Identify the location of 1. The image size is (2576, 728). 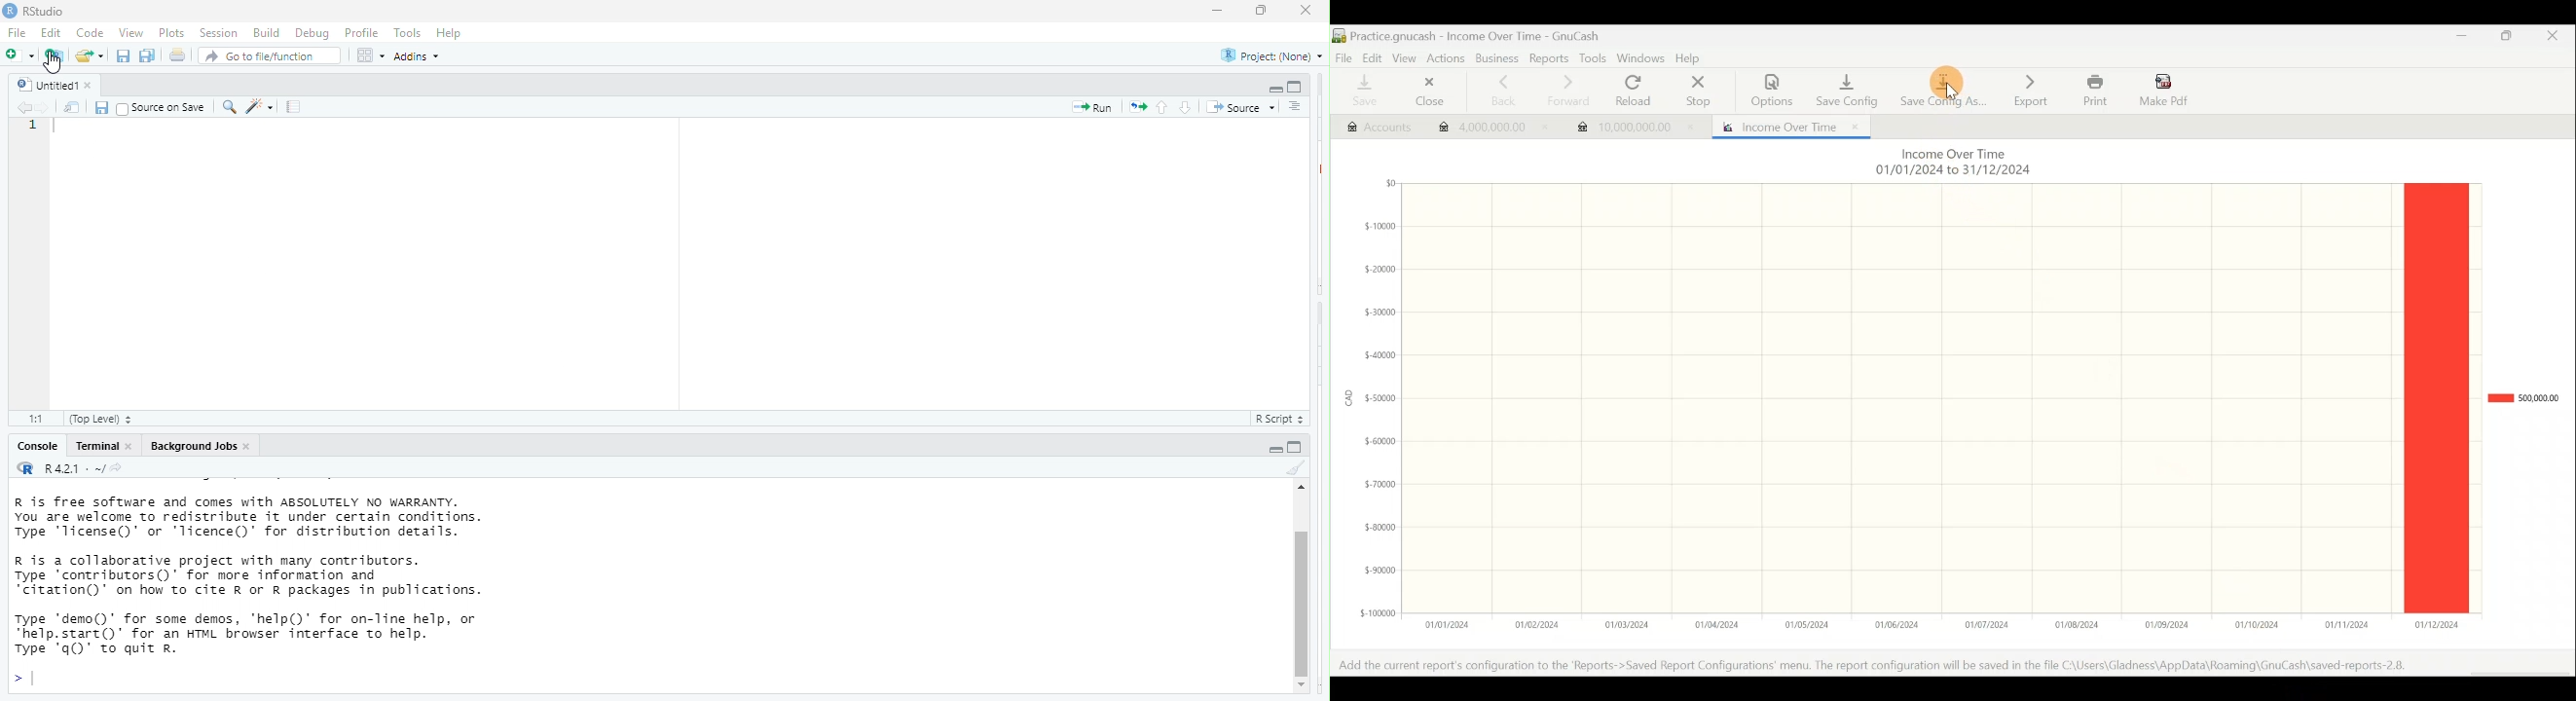
(33, 128).